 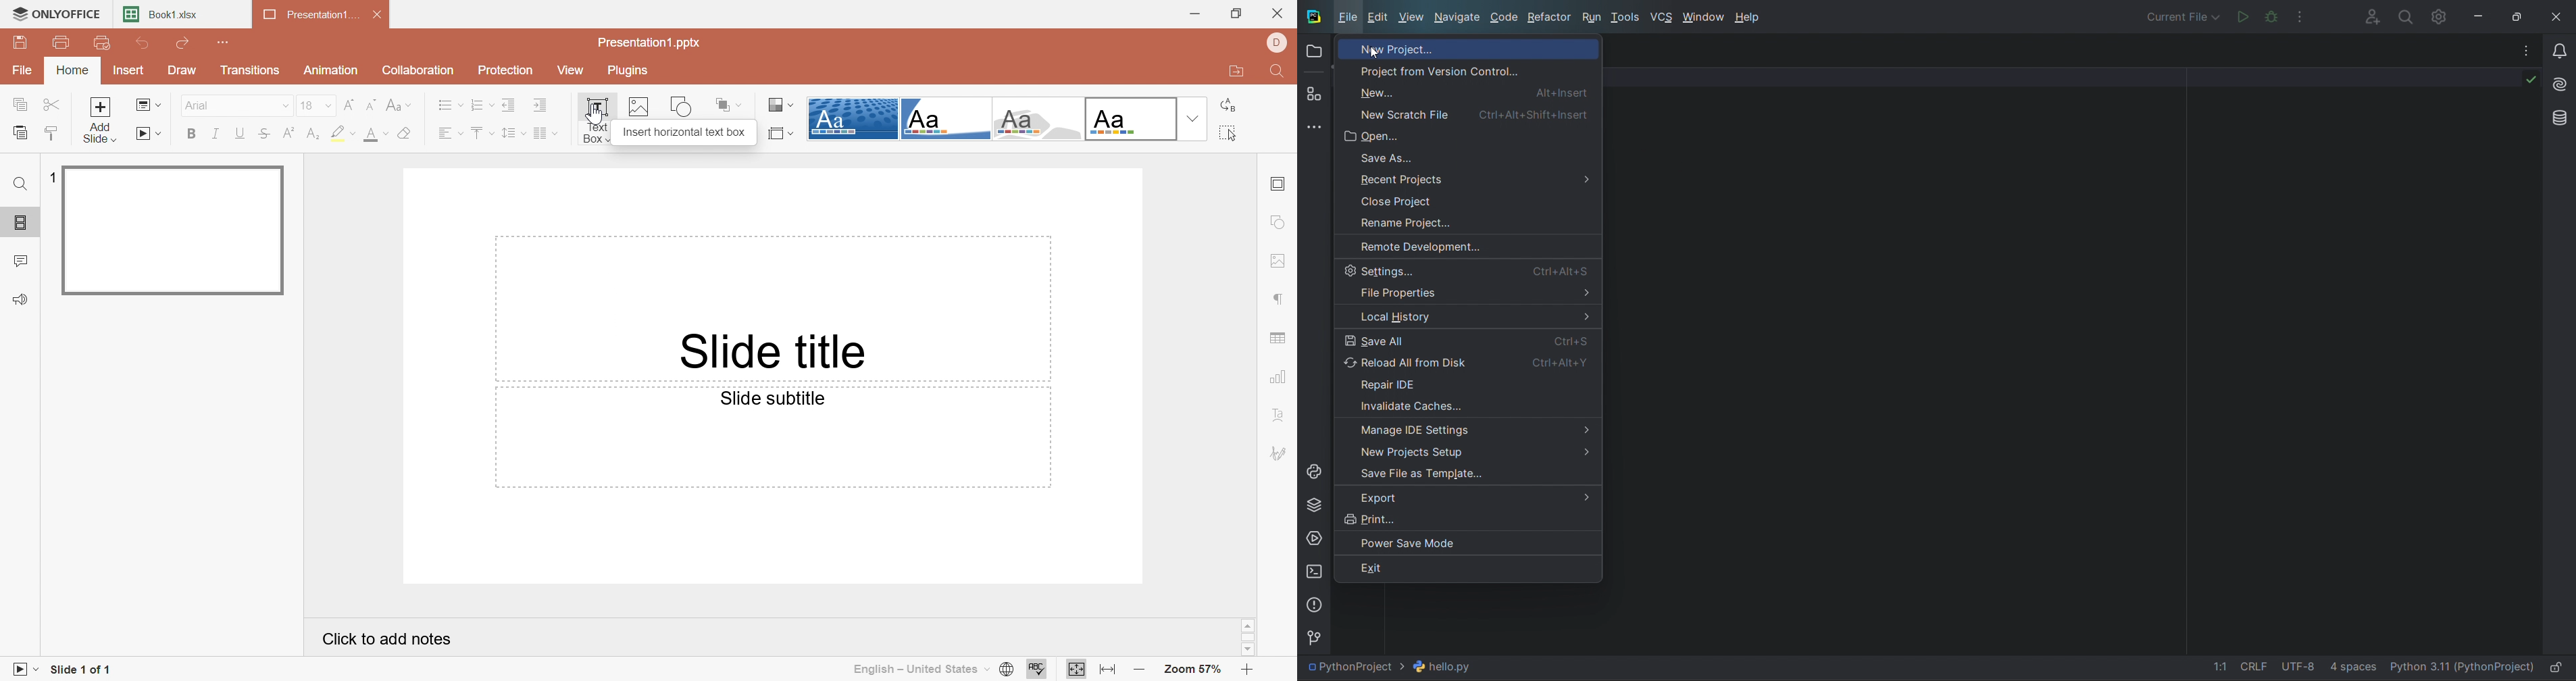 What do you see at coordinates (1592, 18) in the screenshot?
I see `run` at bounding box center [1592, 18].